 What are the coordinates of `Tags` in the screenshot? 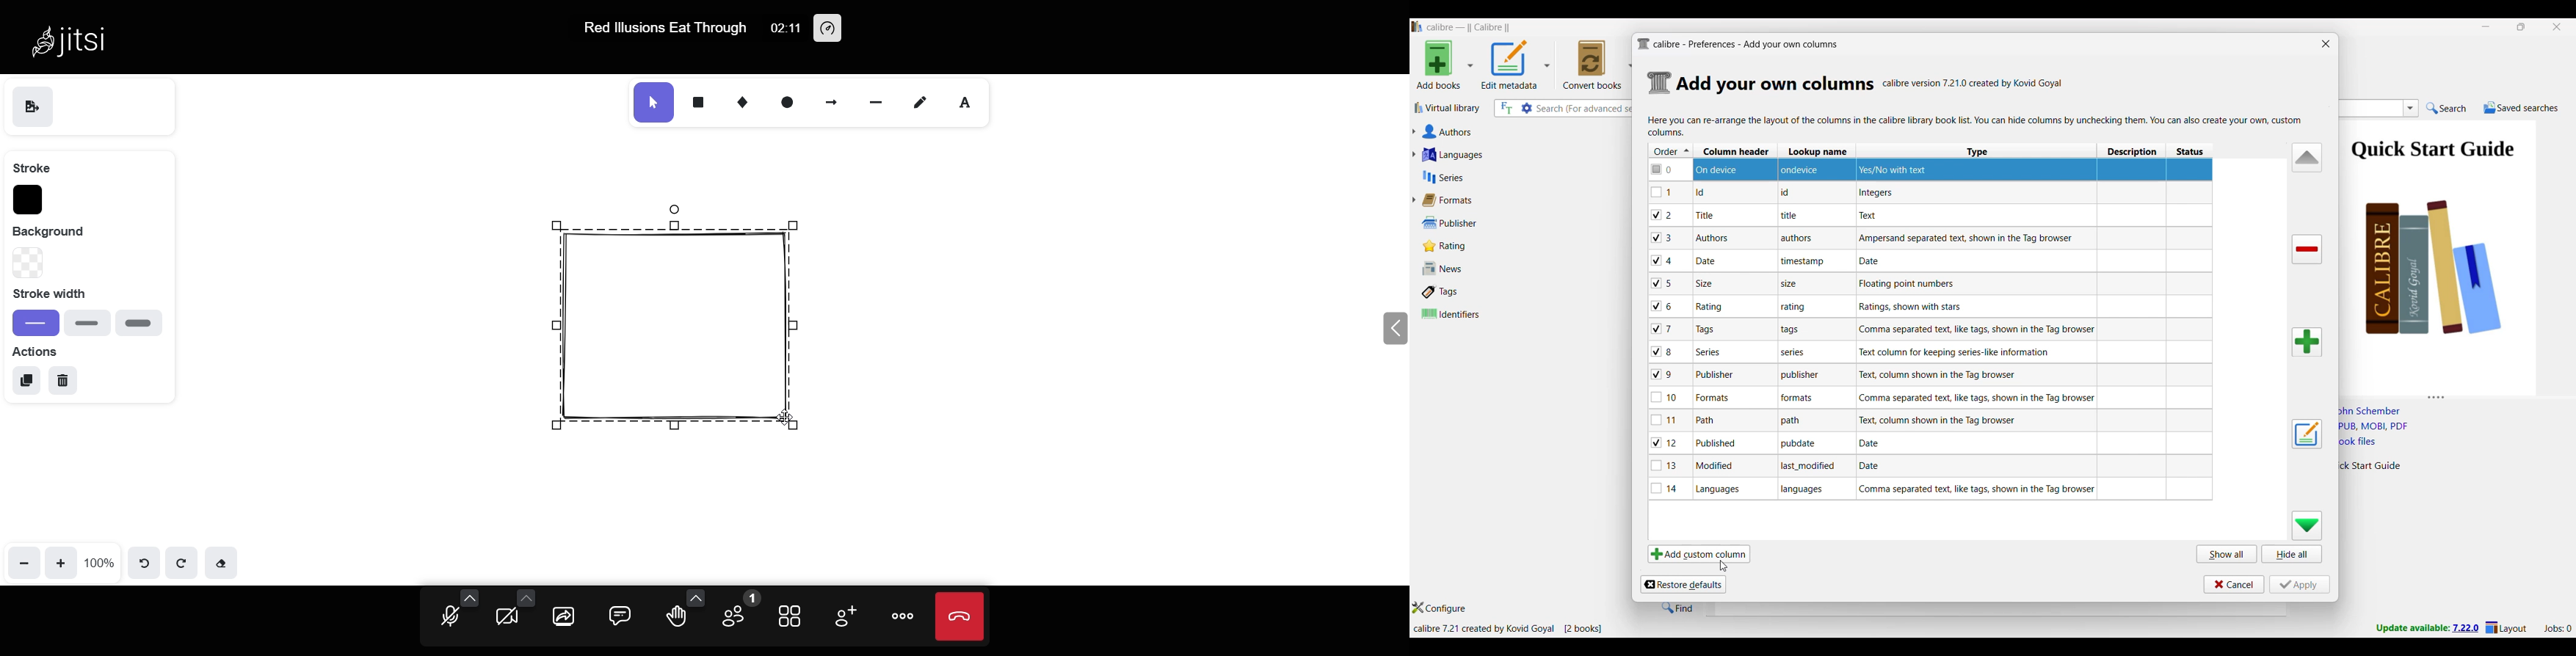 It's located at (1466, 292).